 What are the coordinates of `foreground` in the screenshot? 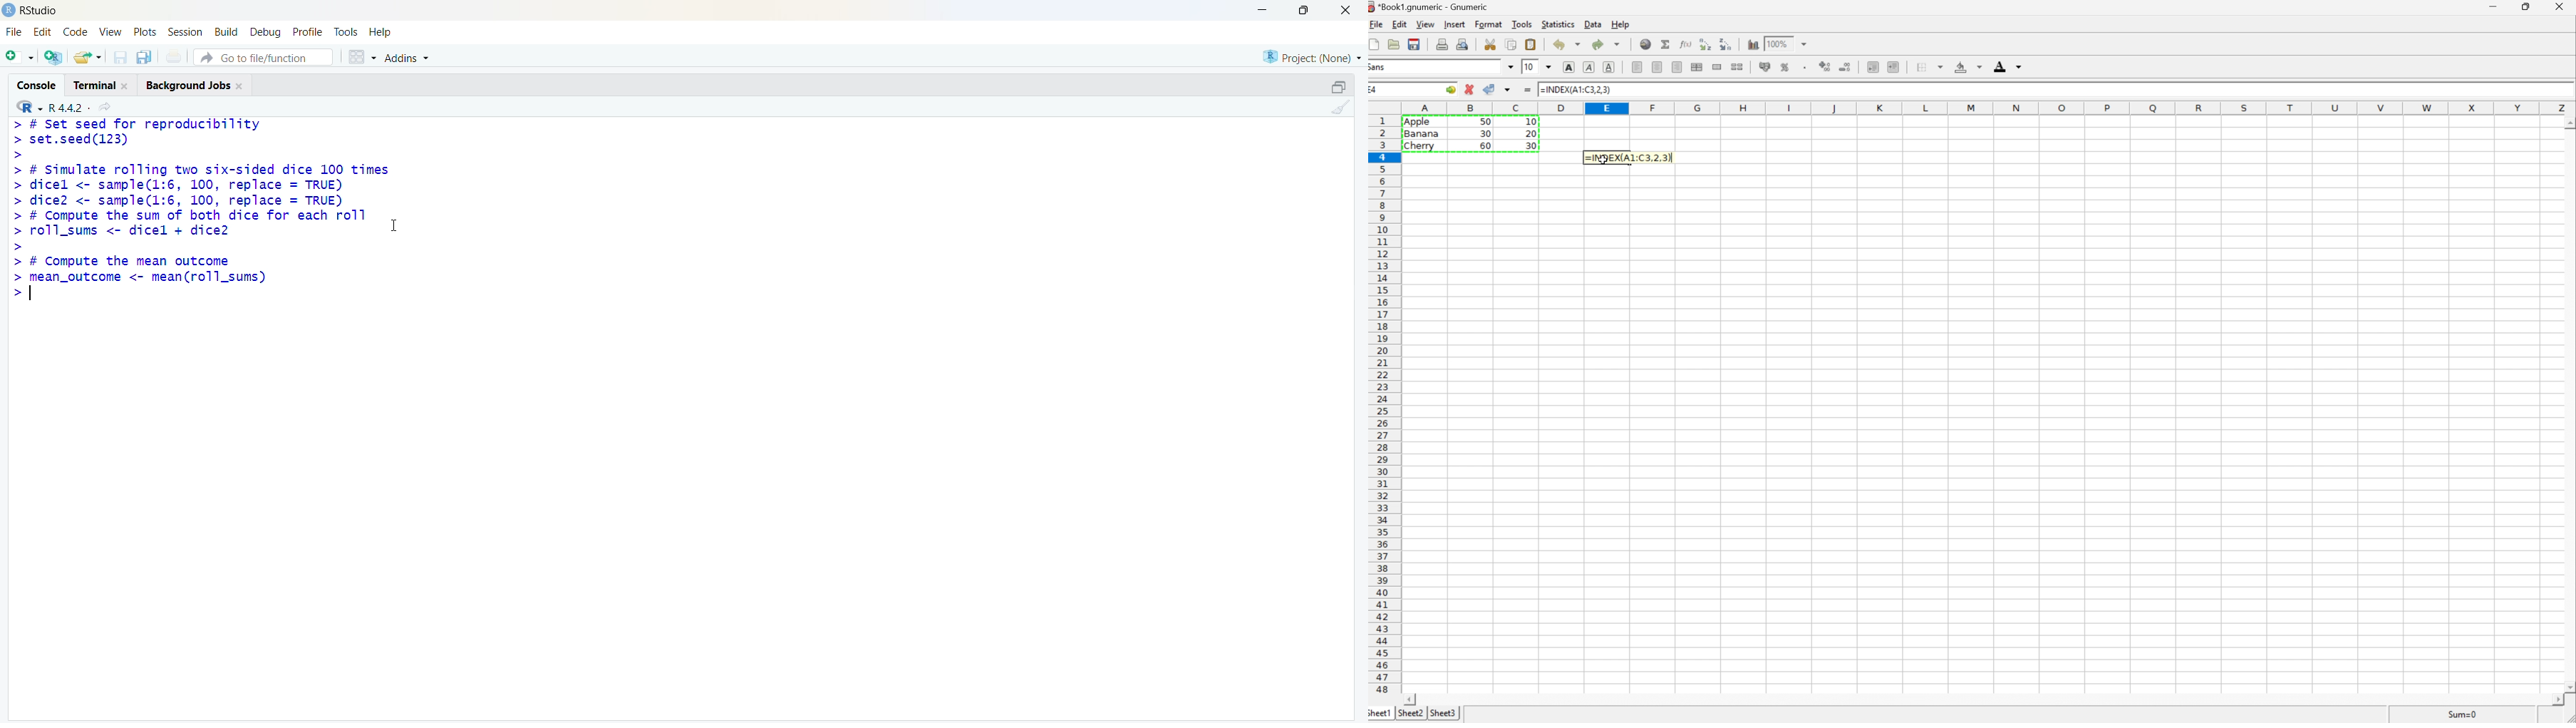 It's located at (2010, 65).